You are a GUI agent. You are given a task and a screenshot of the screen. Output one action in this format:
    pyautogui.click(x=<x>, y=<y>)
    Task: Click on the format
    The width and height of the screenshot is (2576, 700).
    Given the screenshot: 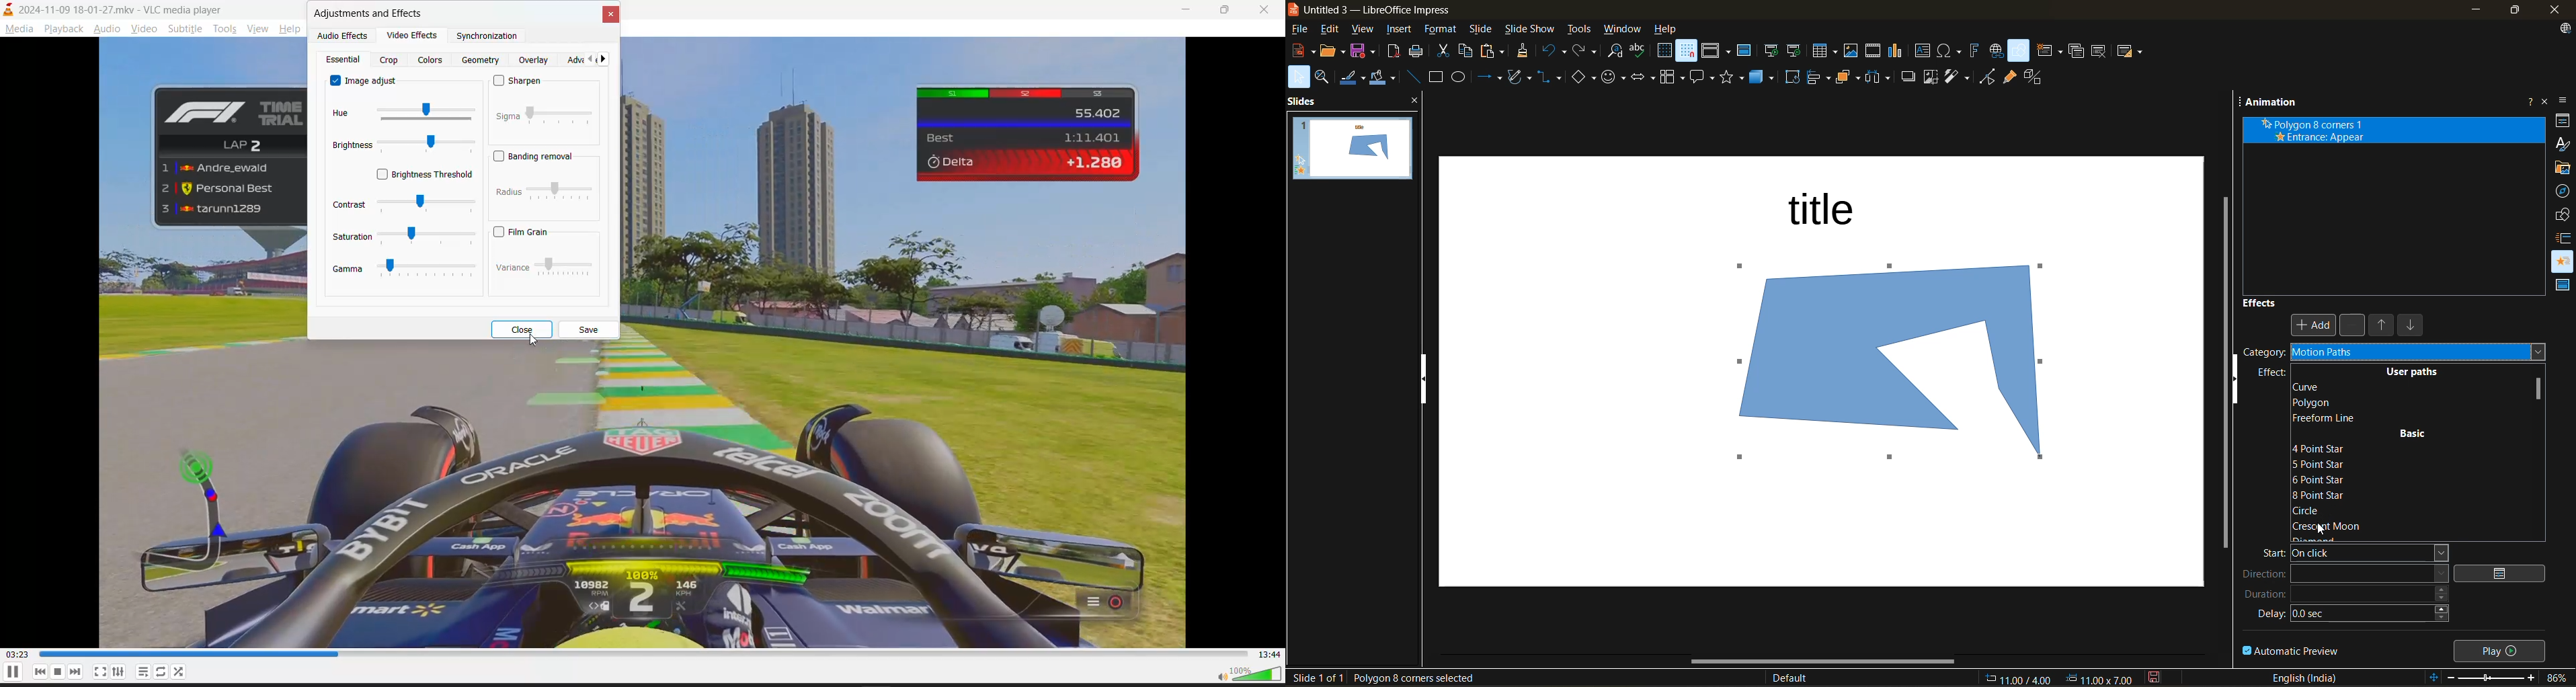 What is the action you would take?
    pyautogui.click(x=1439, y=30)
    